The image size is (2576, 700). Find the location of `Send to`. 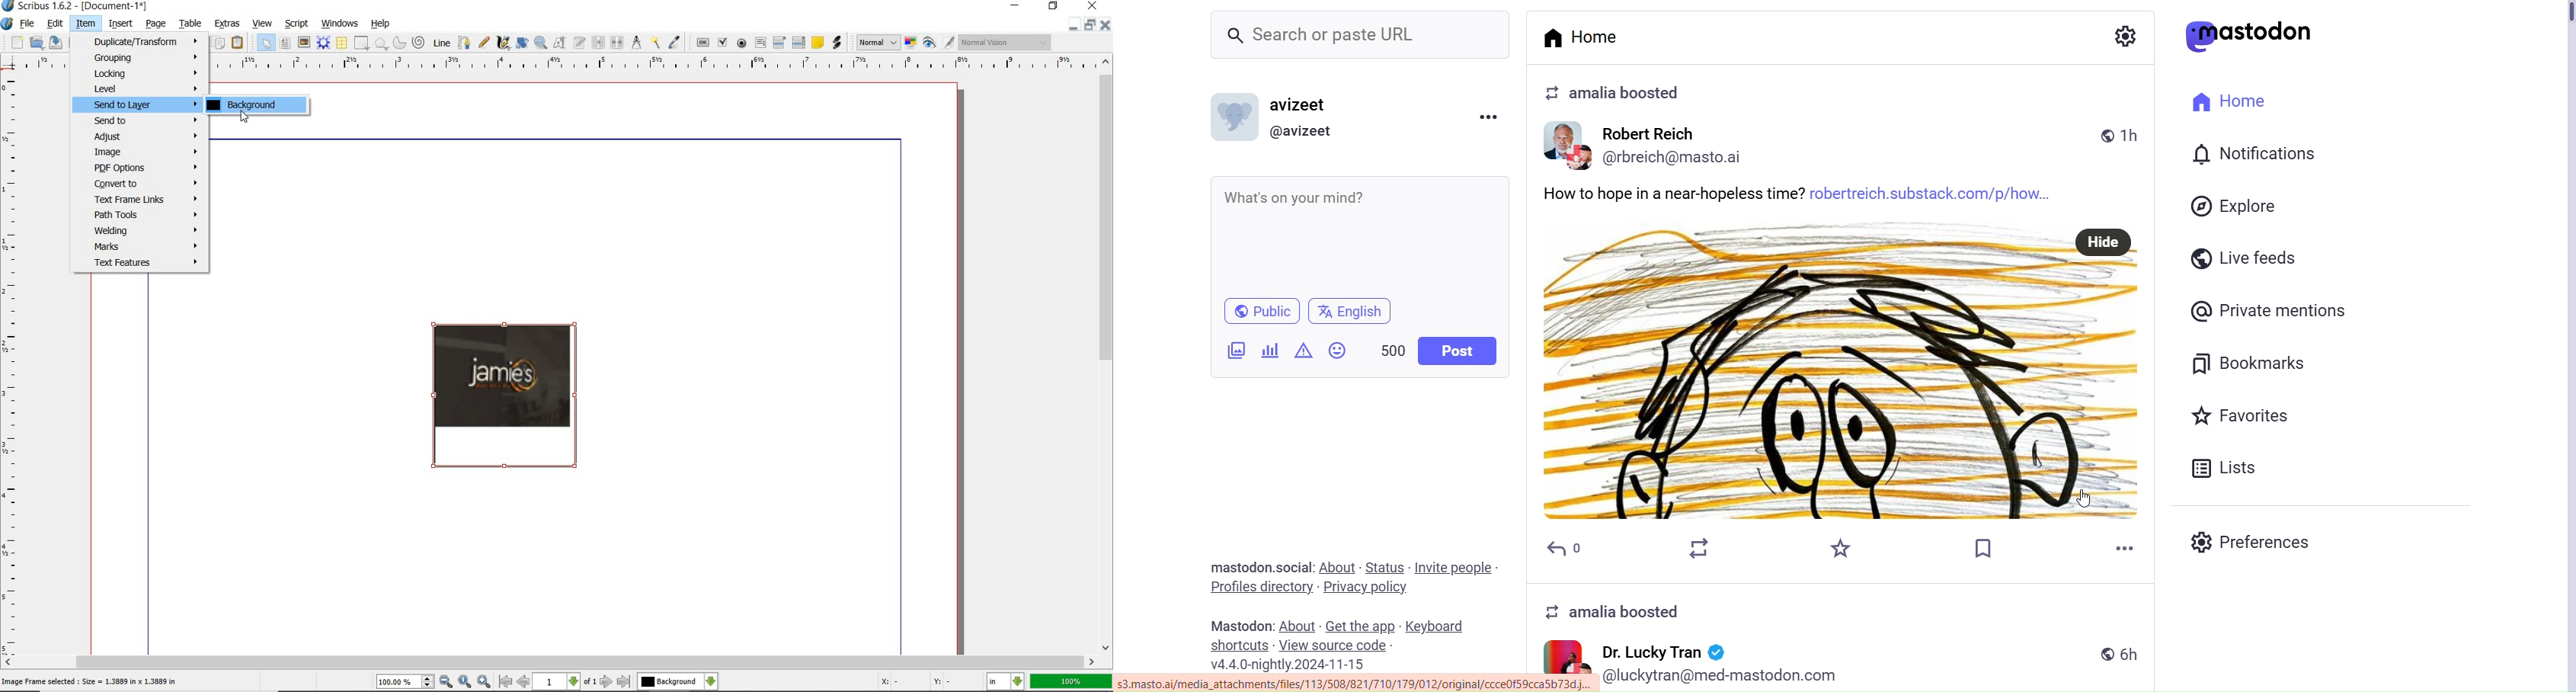

Send to is located at coordinates (138, 121).